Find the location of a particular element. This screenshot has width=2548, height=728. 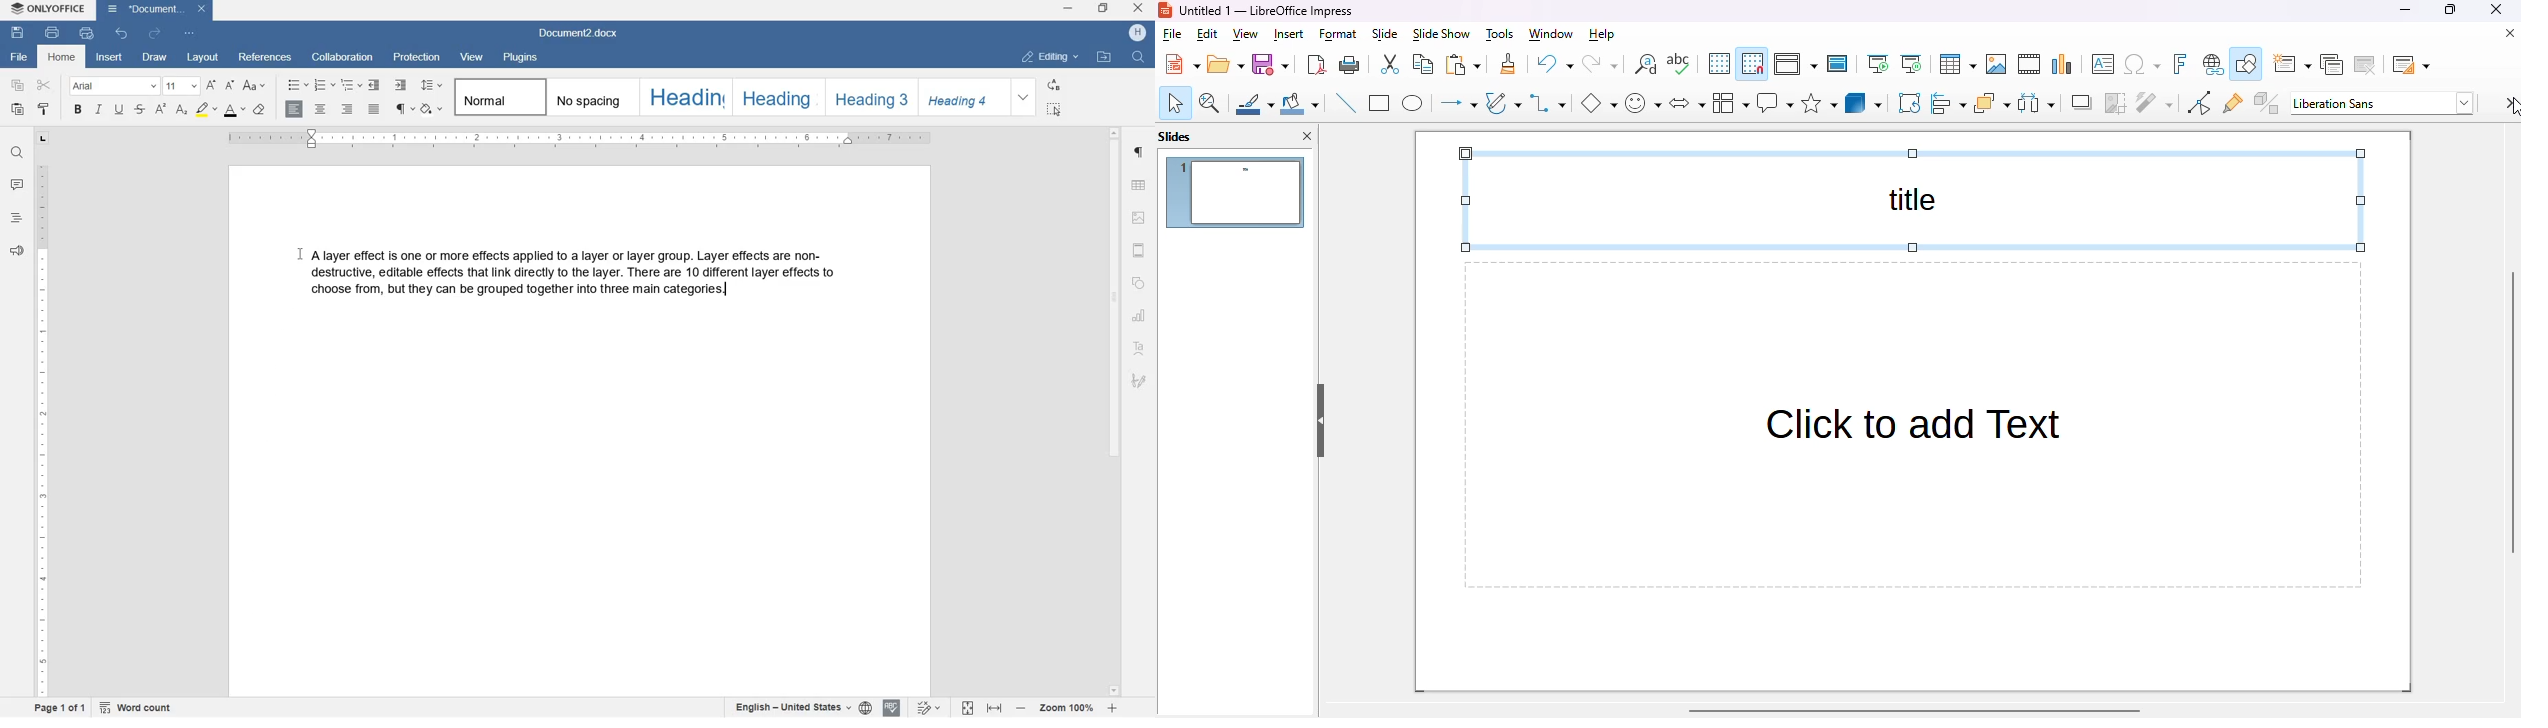

file name is located at coordinates (583, 35).